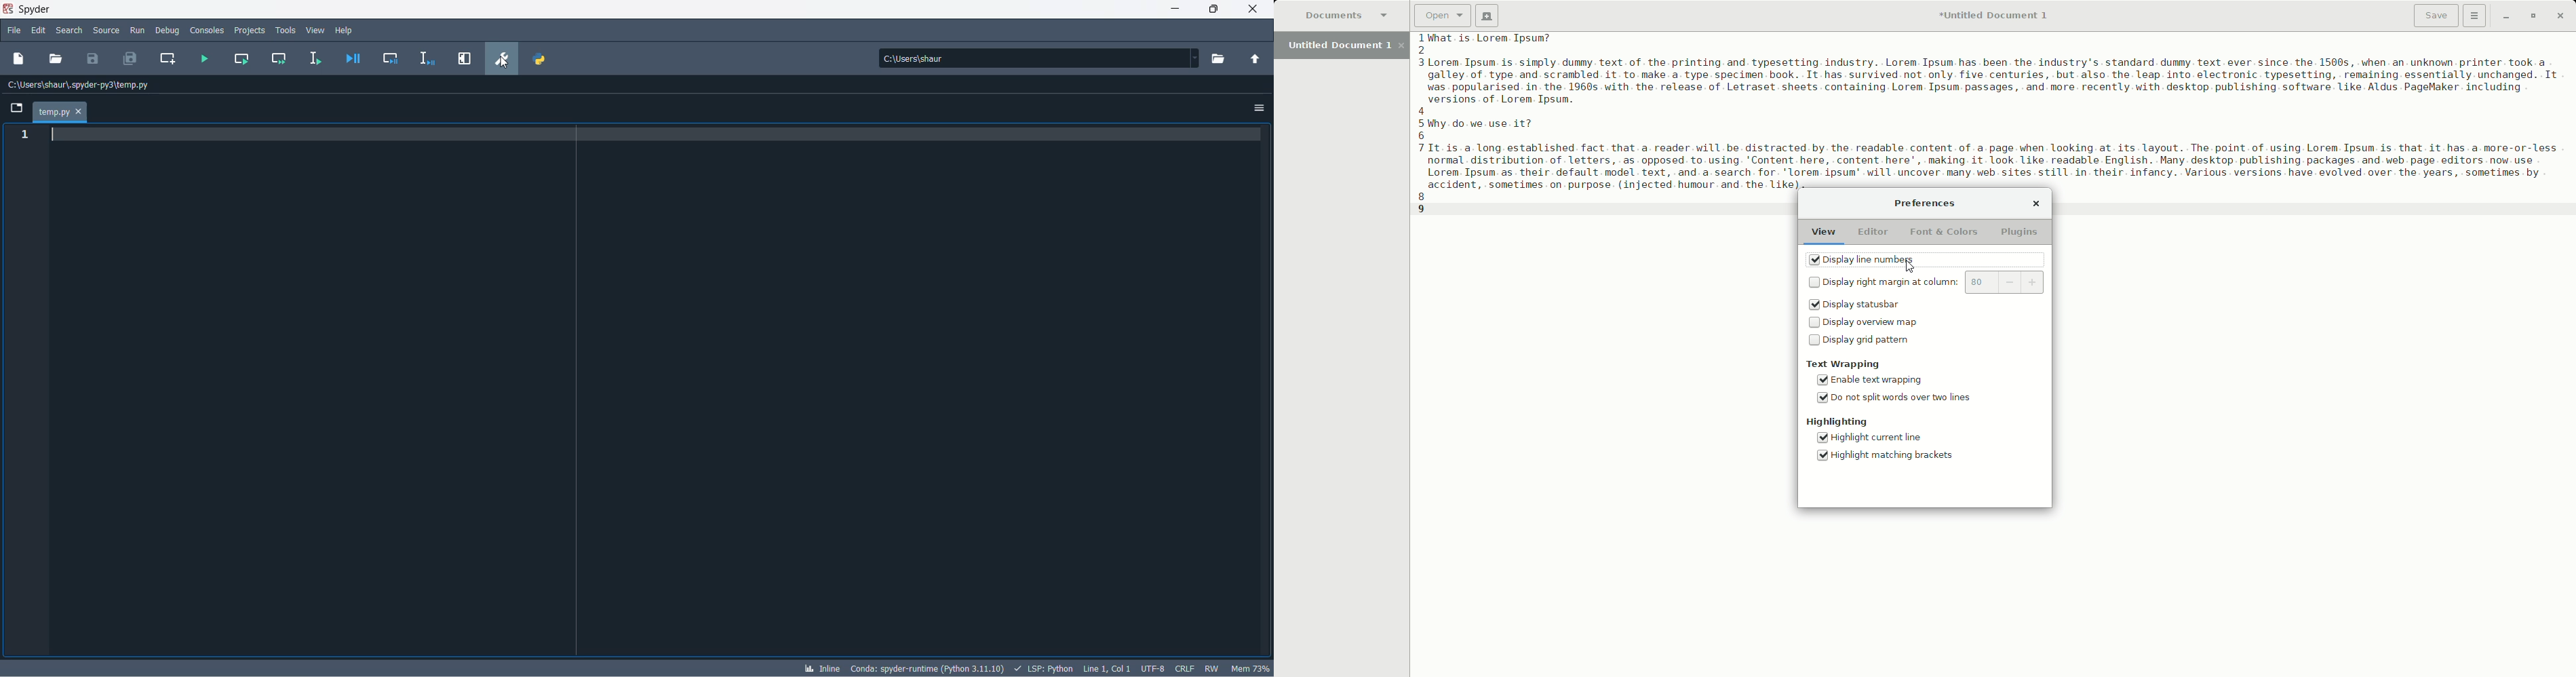 This screenshot has width=2576, height=700. What do you see at coordinates (1210, 668) in the screenshot?
I see `file control` at bounding box center [1210, 668].